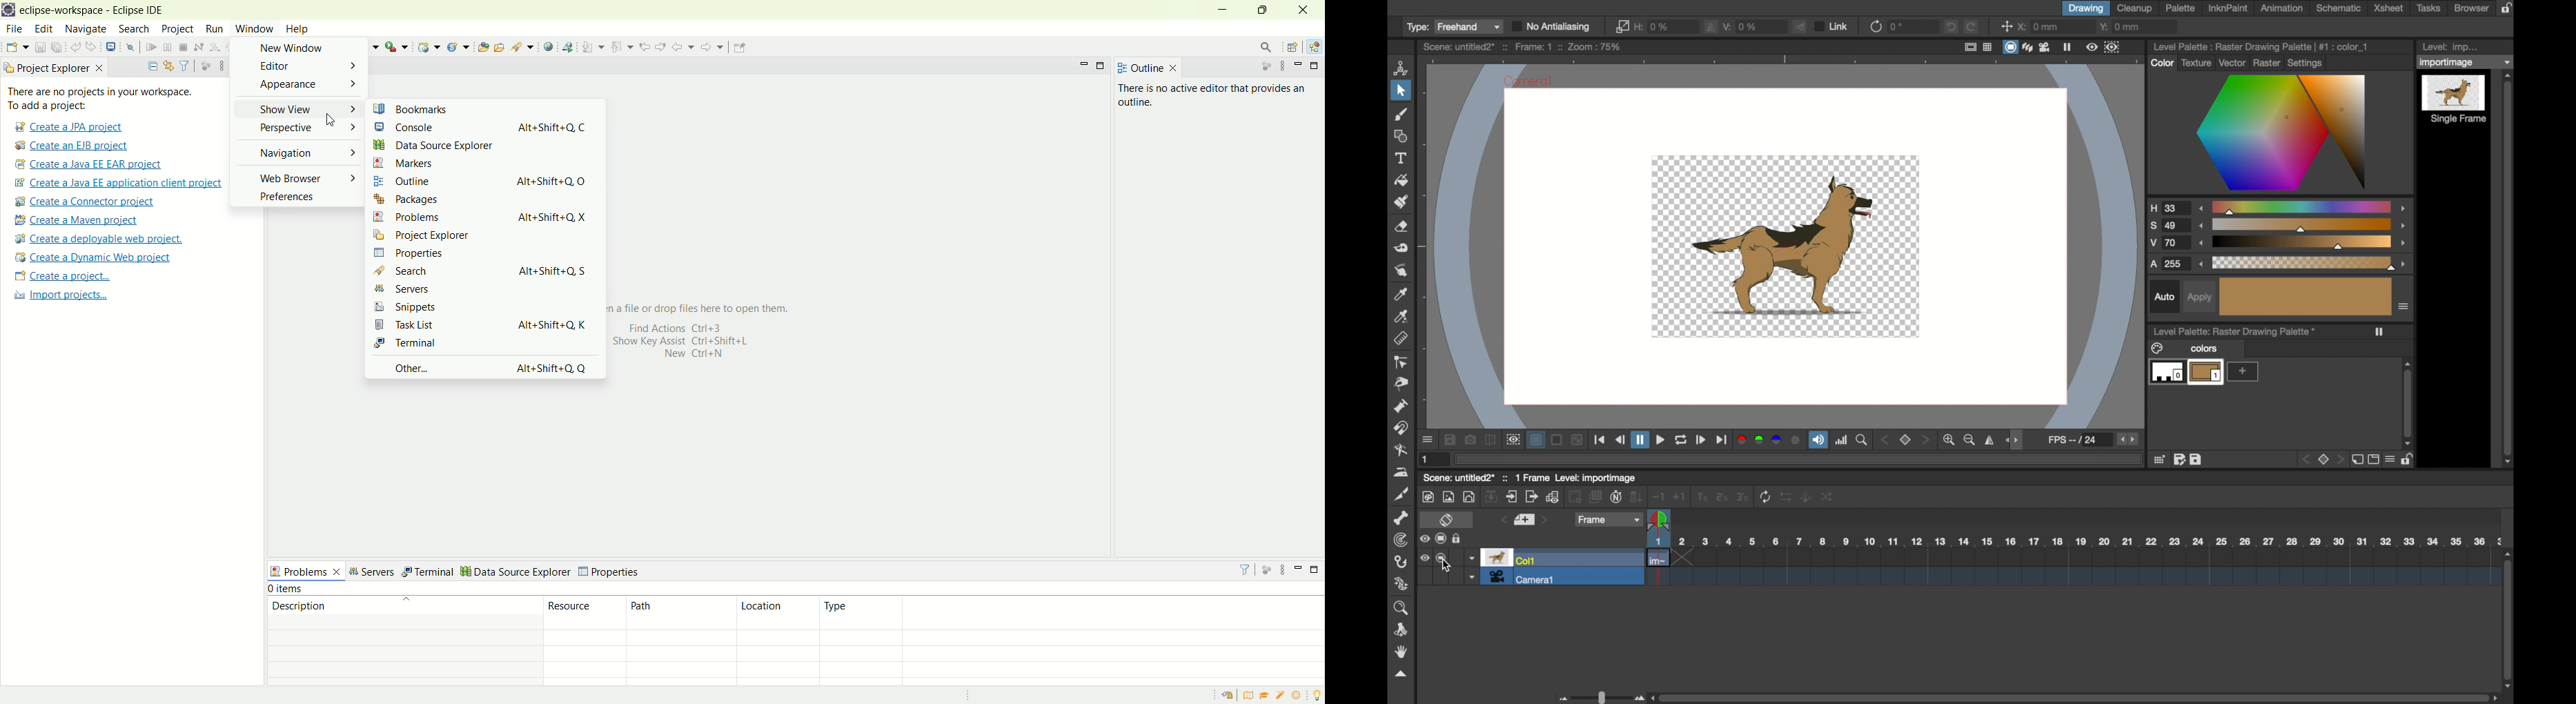 The image size is (2576, 728). I want to click on y, so click(2123, 26).